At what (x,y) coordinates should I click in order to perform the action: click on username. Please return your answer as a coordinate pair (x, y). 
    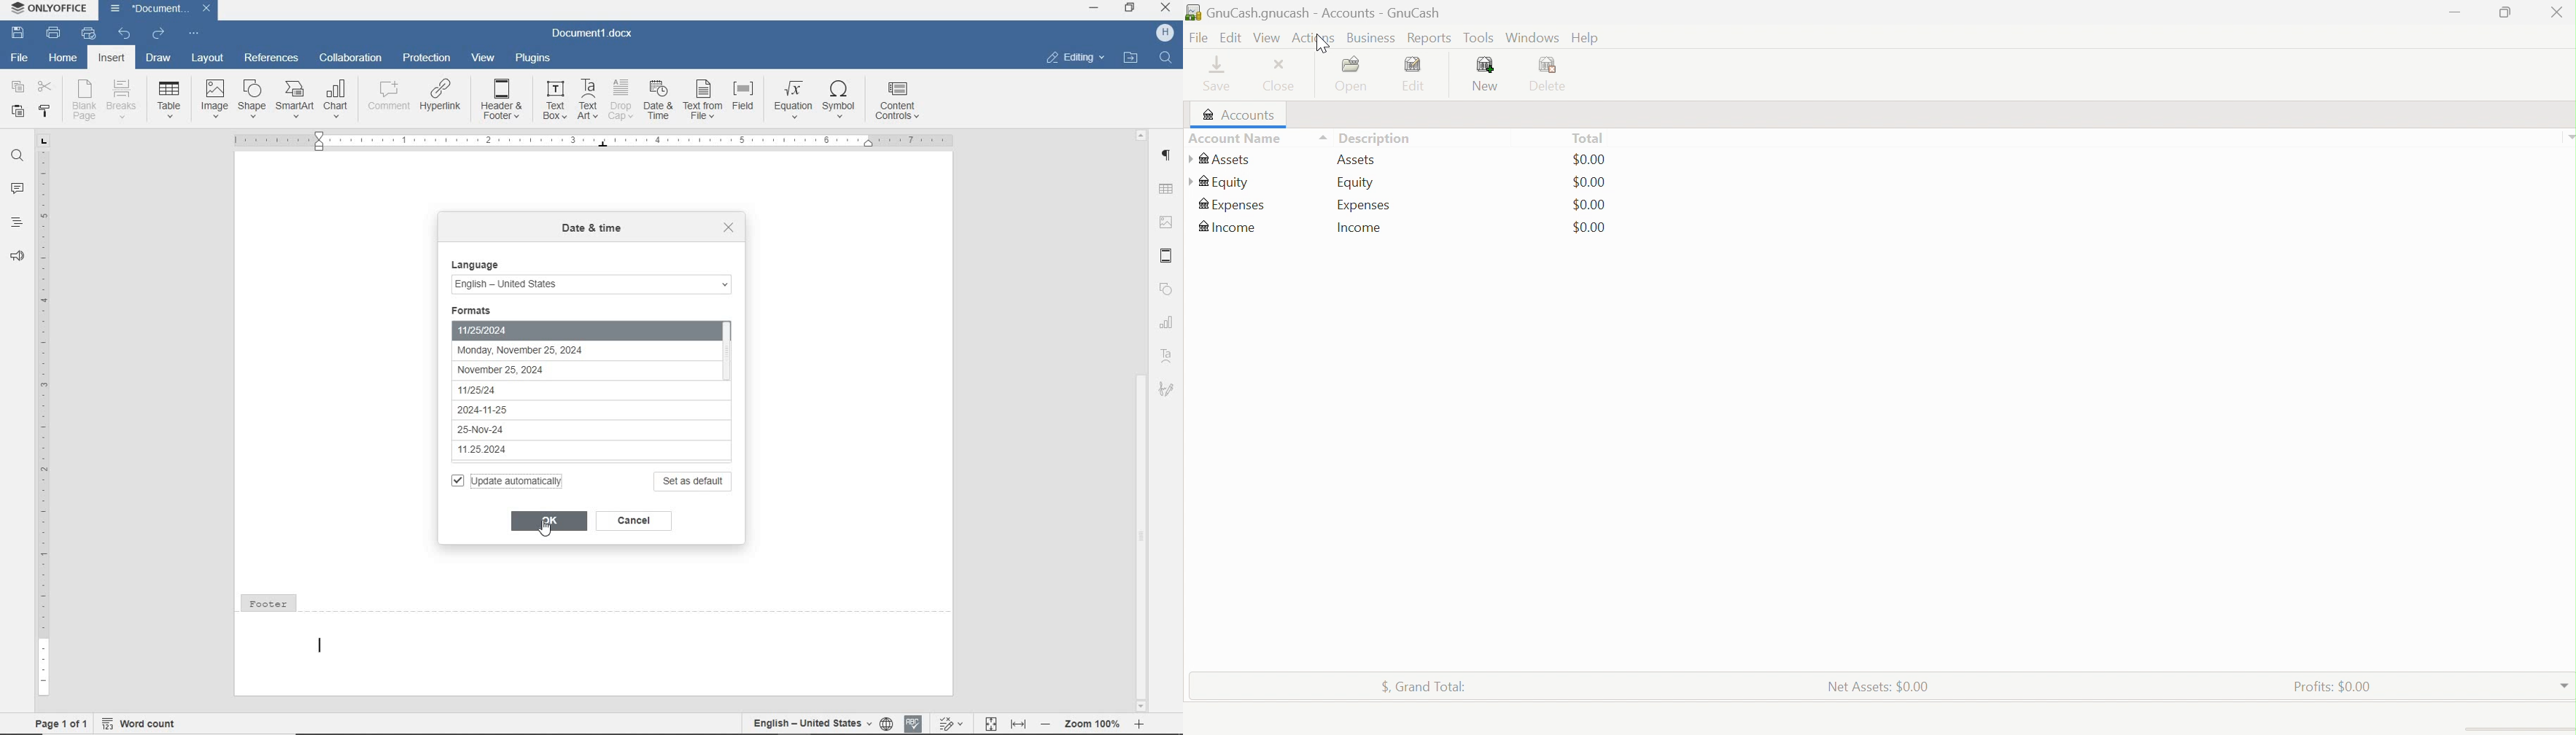
    Looking at the image, I should click on (1165, 33).